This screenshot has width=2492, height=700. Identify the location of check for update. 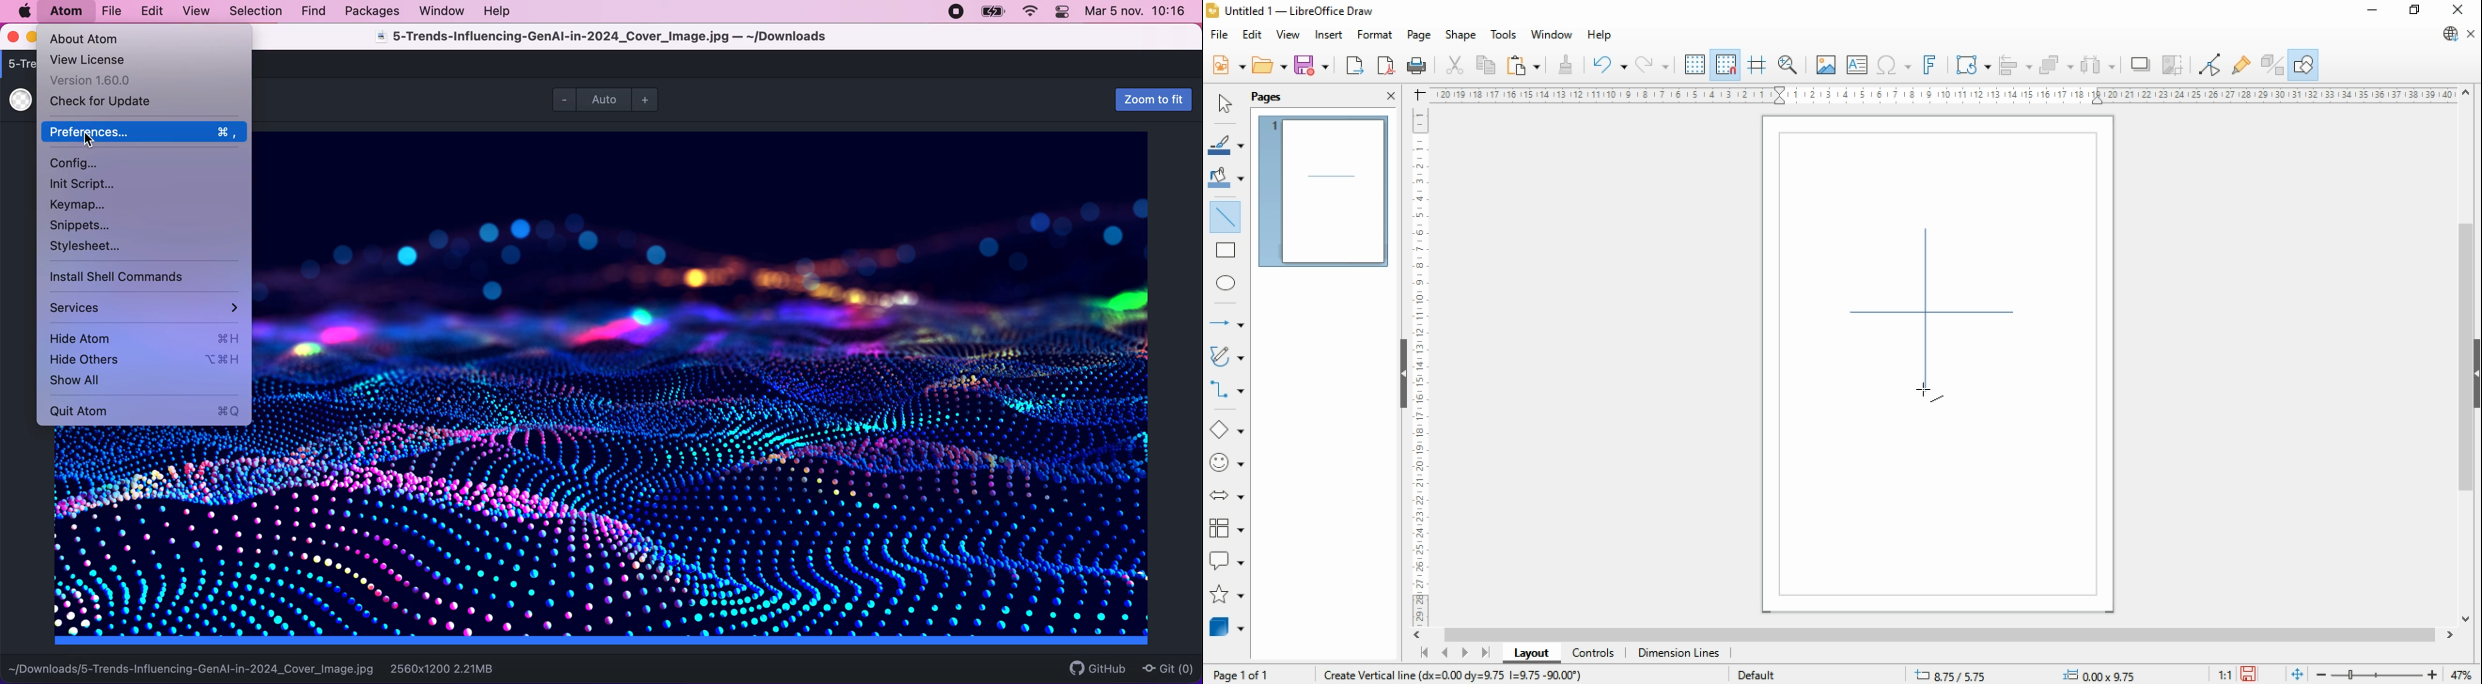
(108, 102).